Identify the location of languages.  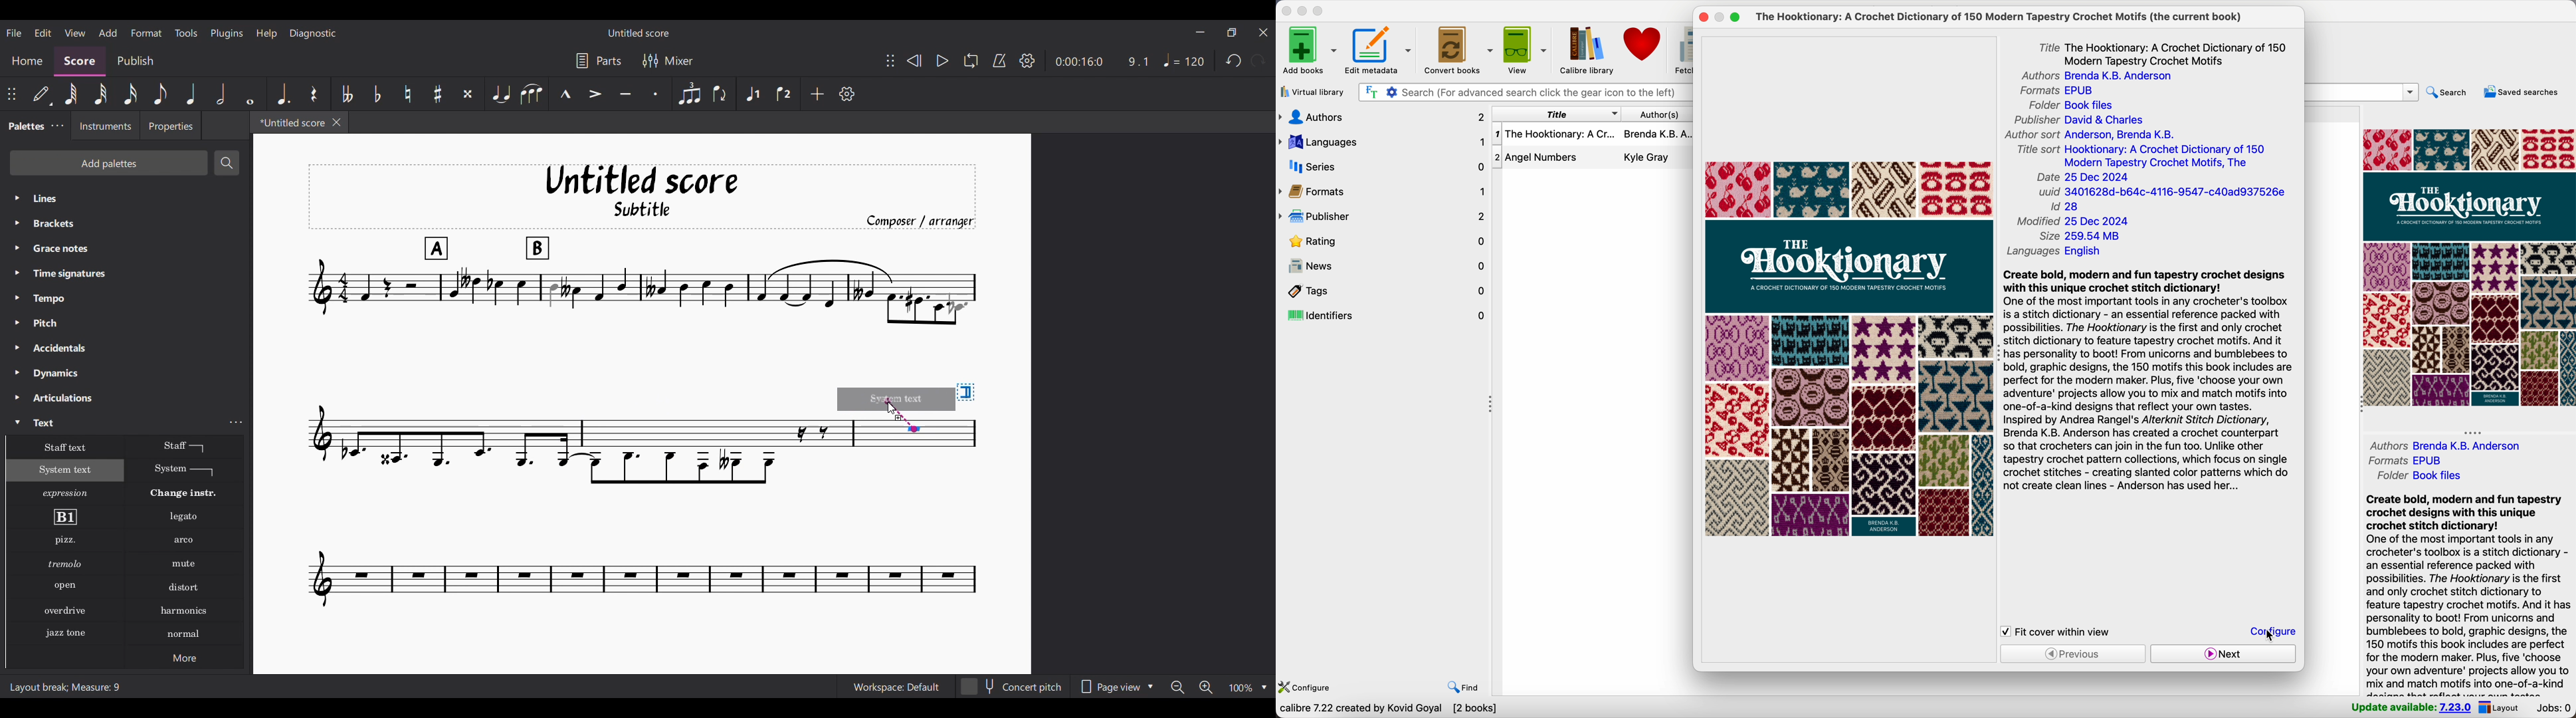
(2055, 251).